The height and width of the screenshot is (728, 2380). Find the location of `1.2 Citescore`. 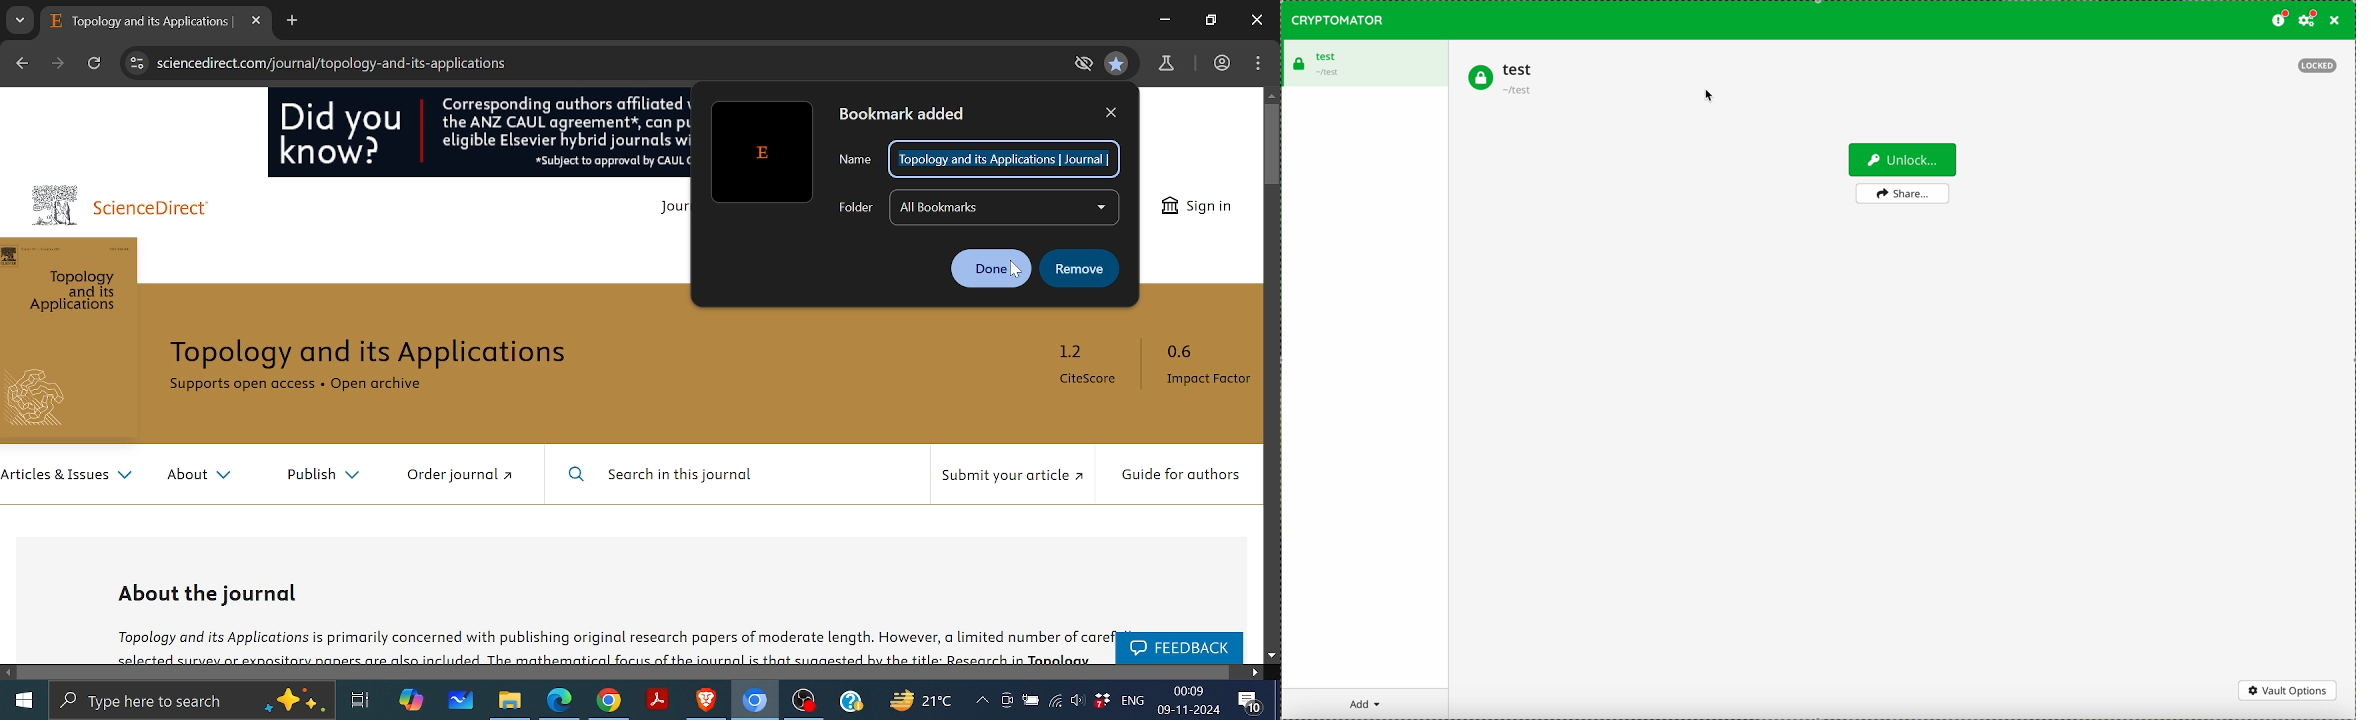

1.2 Citescore is located at coordinates (1091, 369).